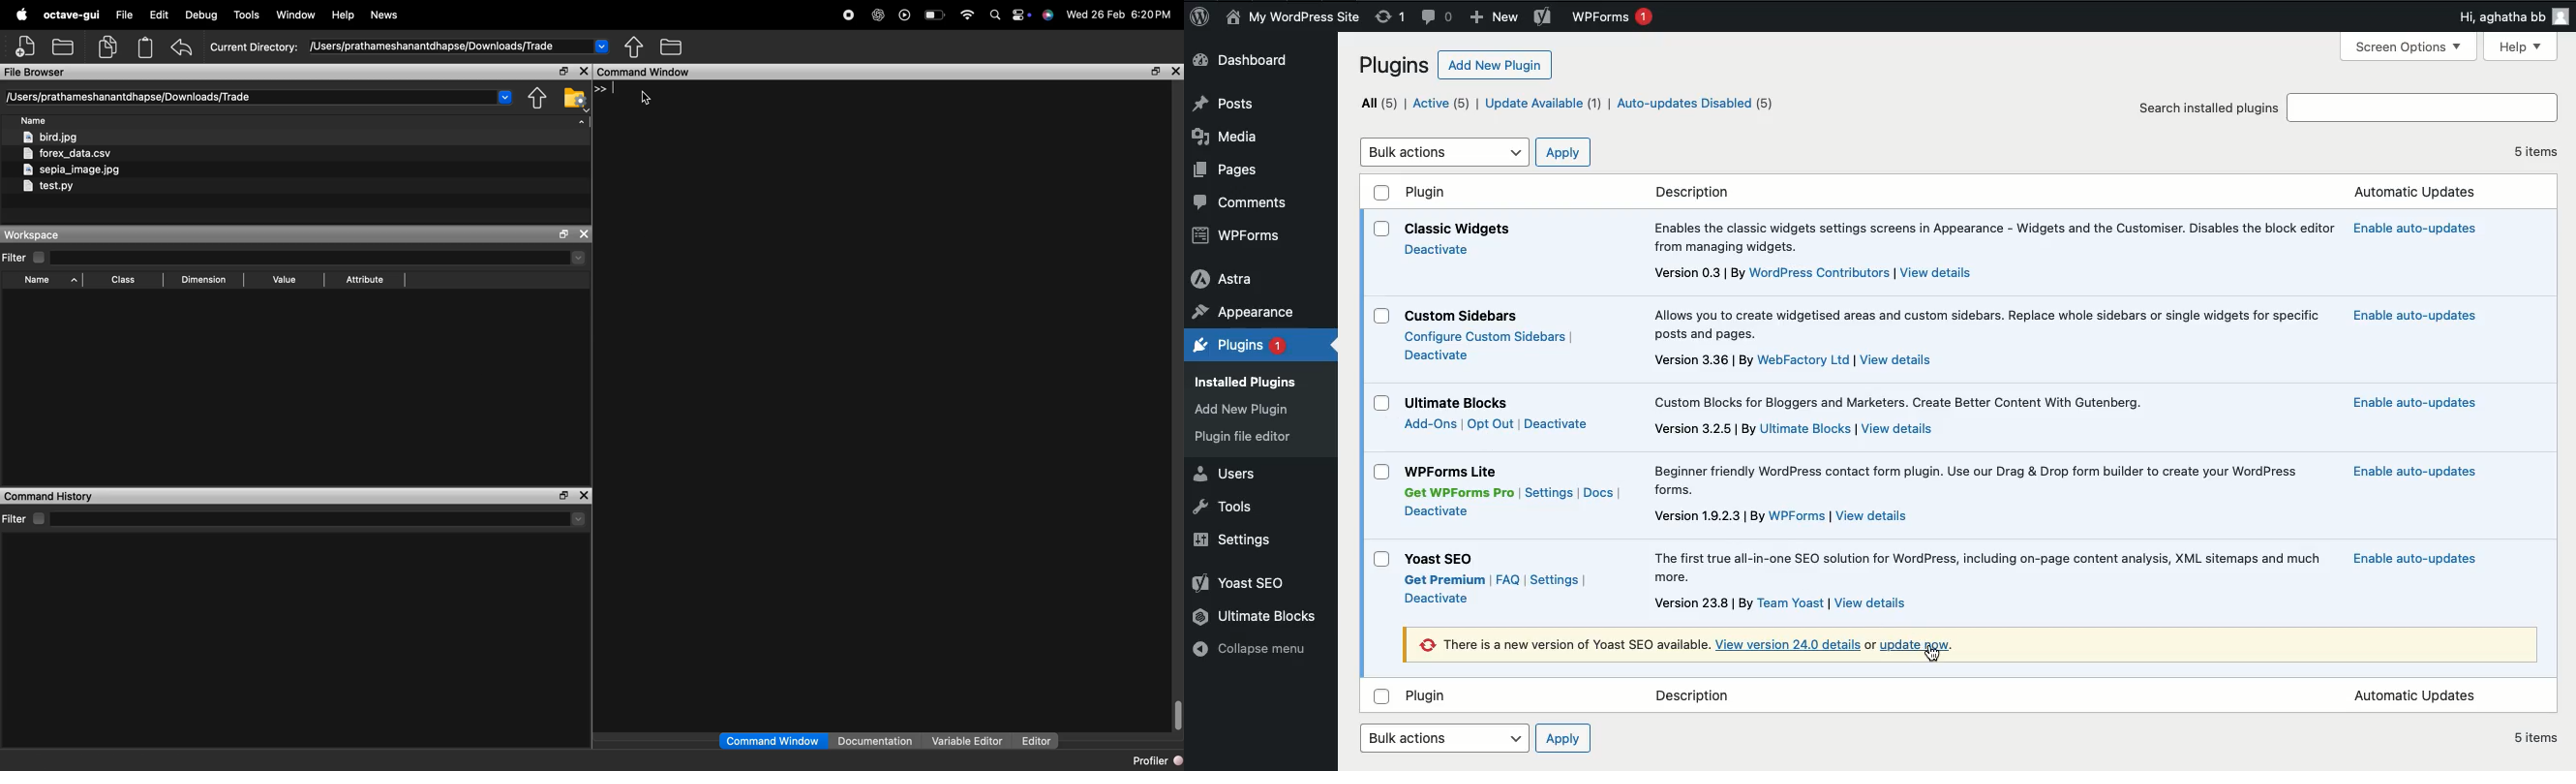 The width and height of the screenshot is (2576, 784). Describe the element at coordinates (1490, 424) in the screenshot. I see `Opt out` at that location.